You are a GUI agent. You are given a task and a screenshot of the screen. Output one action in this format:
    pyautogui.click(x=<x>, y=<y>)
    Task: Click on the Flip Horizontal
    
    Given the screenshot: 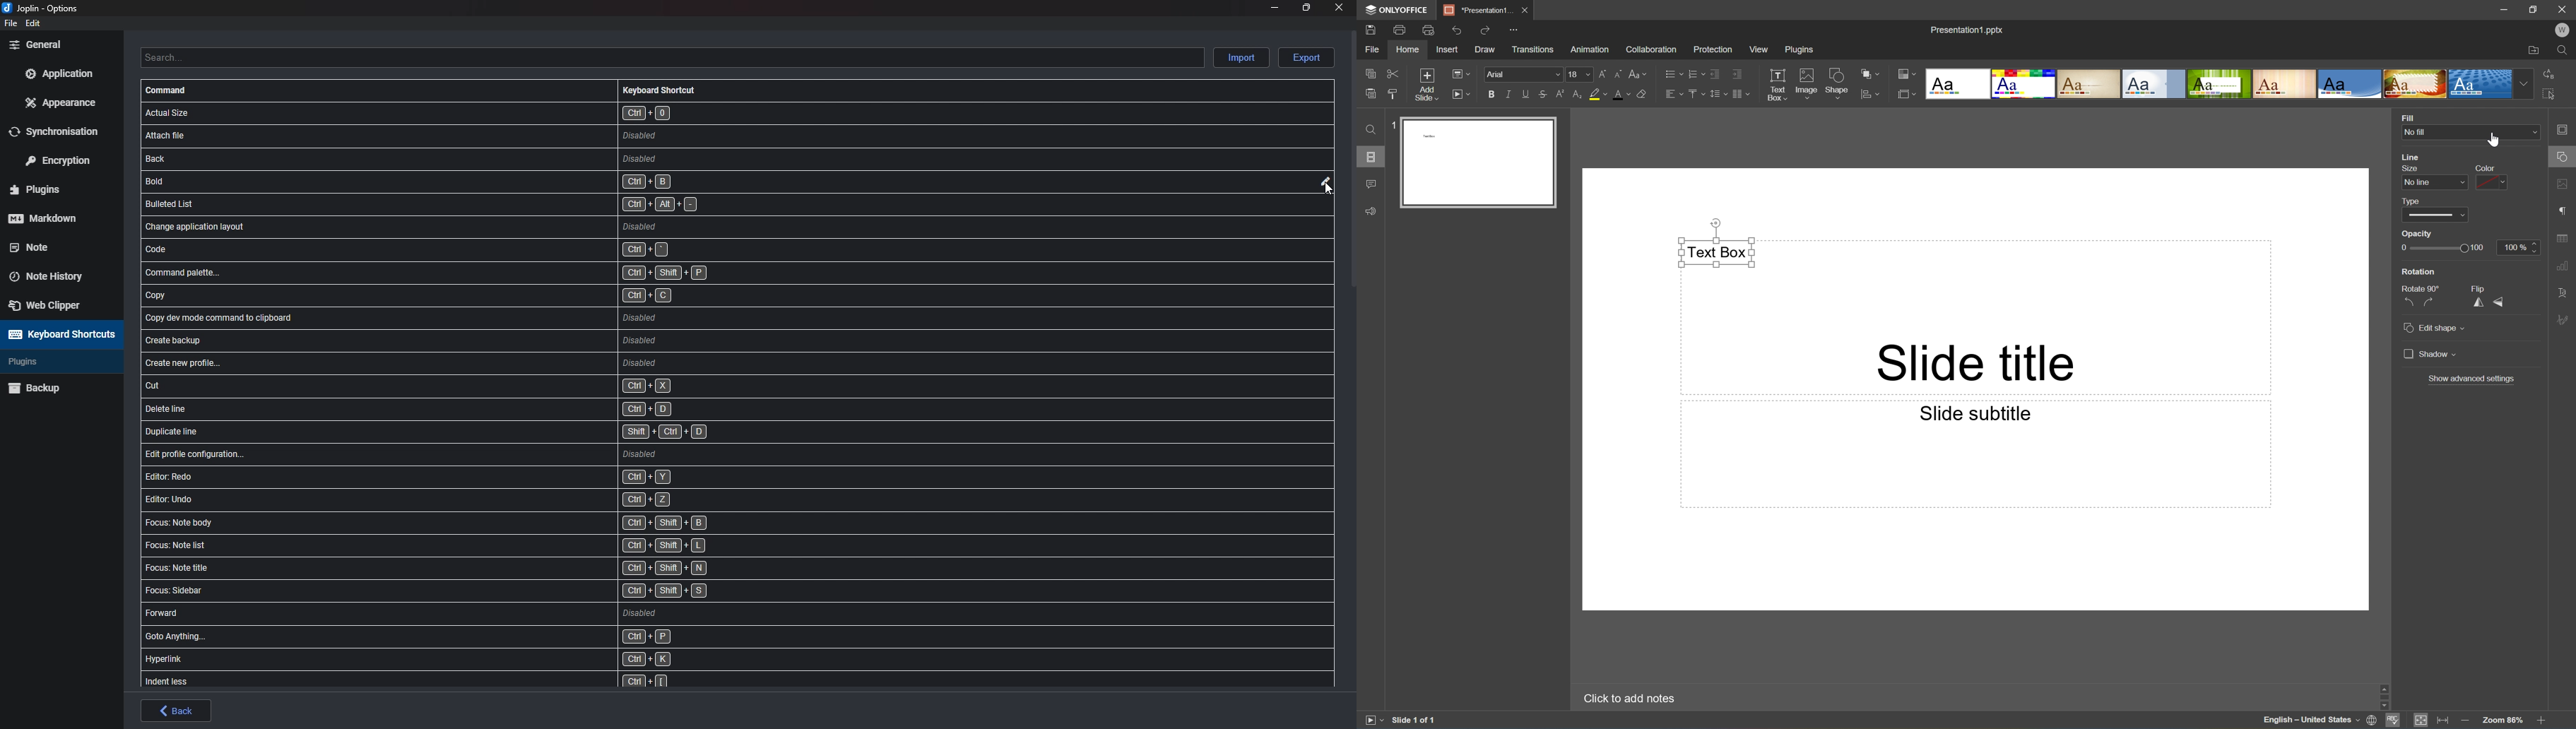 What is the action you would take?
    pyautogui.click(x=2477, y=303)
    